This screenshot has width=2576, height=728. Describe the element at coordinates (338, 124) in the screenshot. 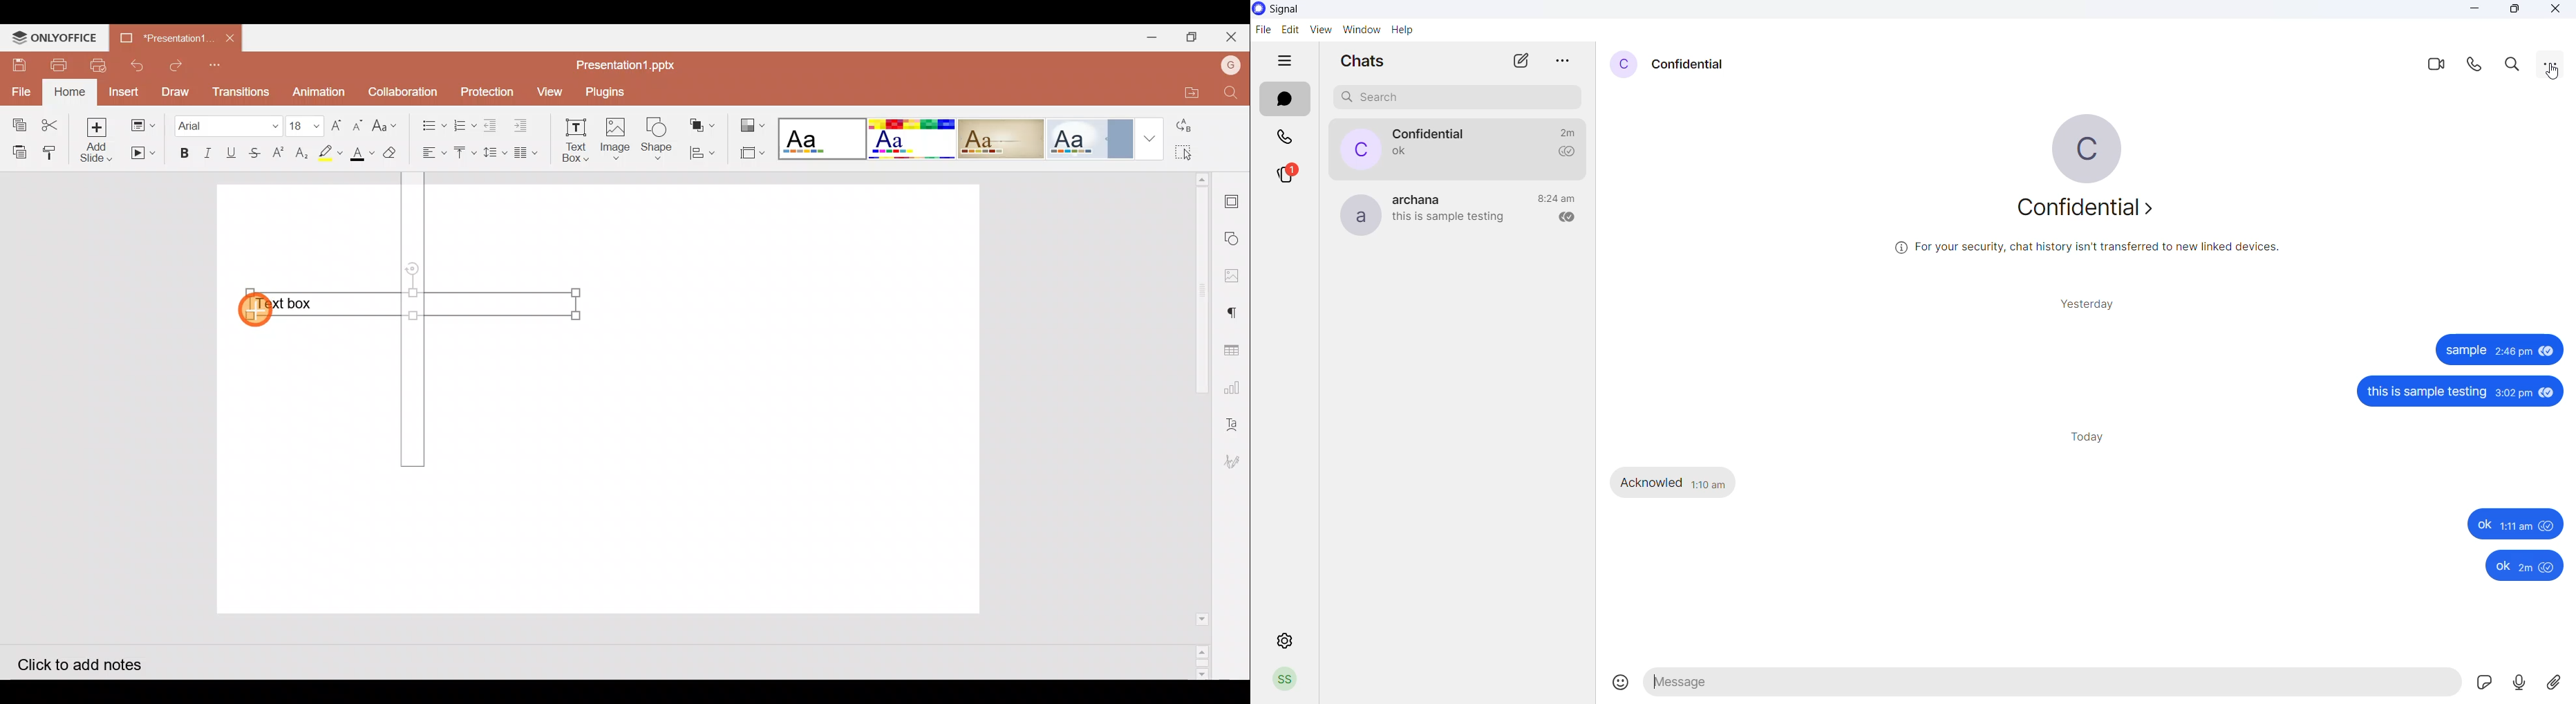

I see `Increase font size` at that location.